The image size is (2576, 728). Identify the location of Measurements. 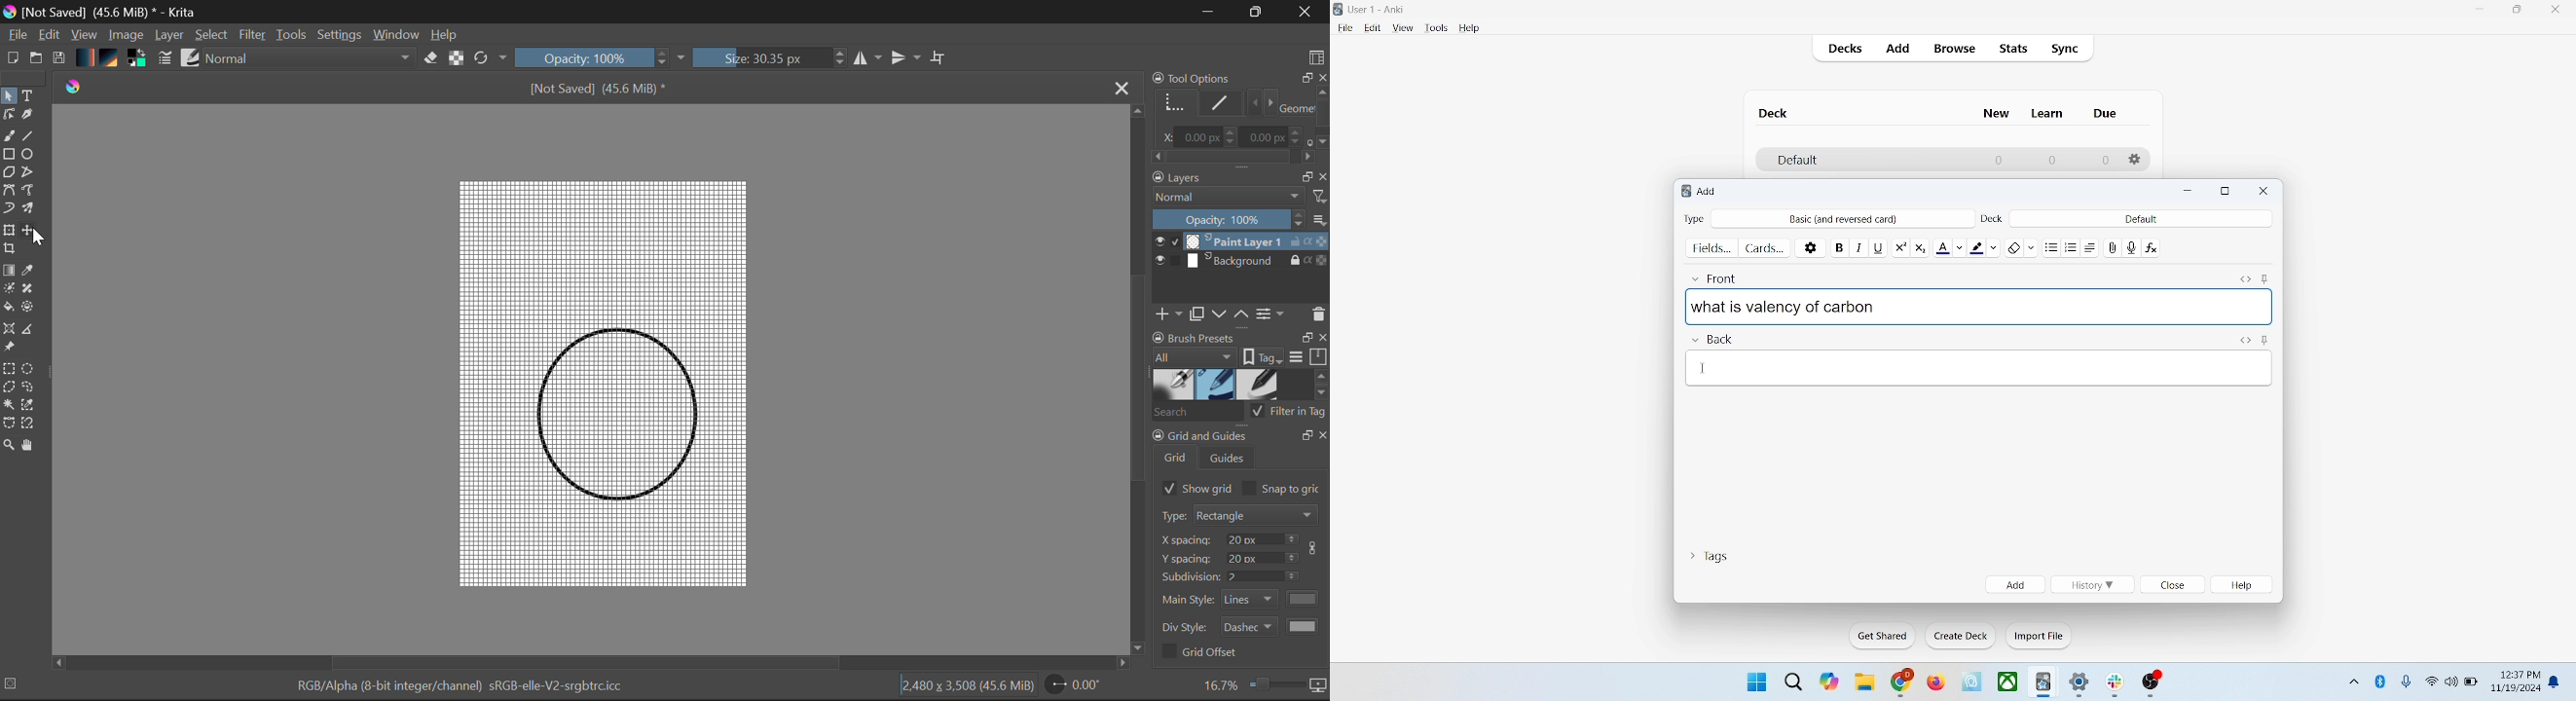
(33, 330).